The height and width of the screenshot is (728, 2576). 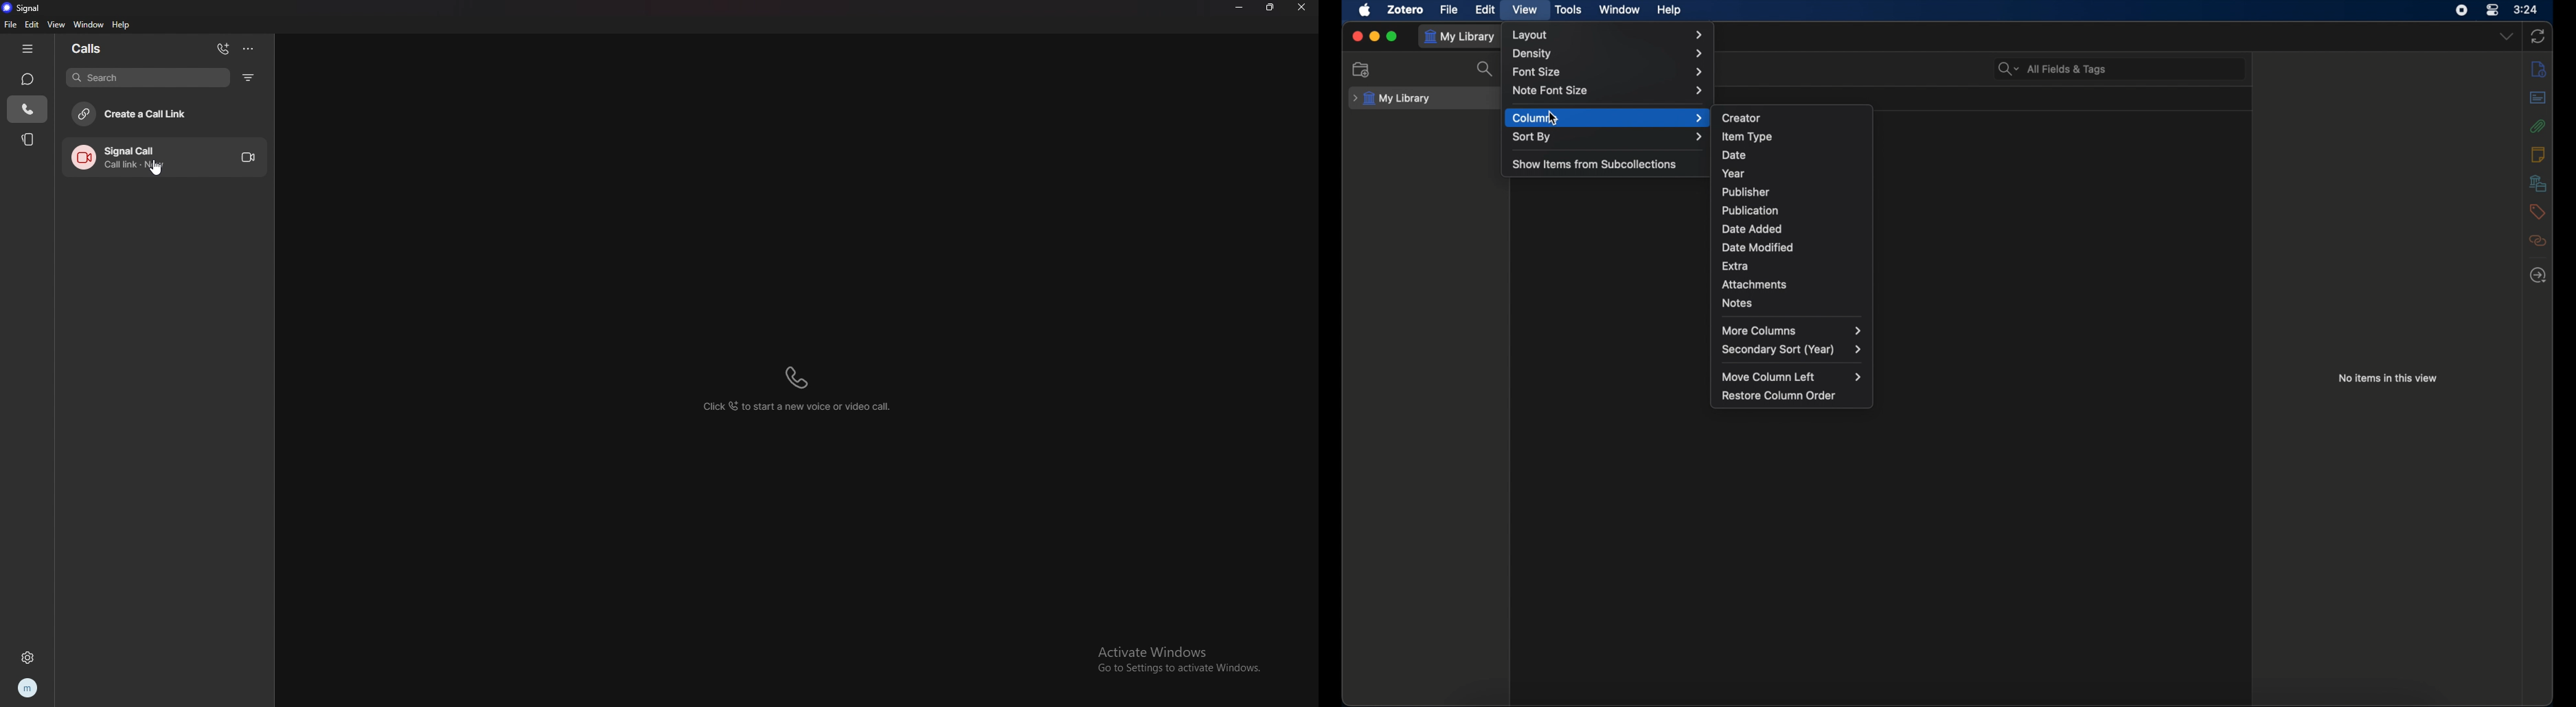 What do you see at coordinates (1362, 70) in the screenshot?
I see `new collection` at bounding box center [1362, 70].